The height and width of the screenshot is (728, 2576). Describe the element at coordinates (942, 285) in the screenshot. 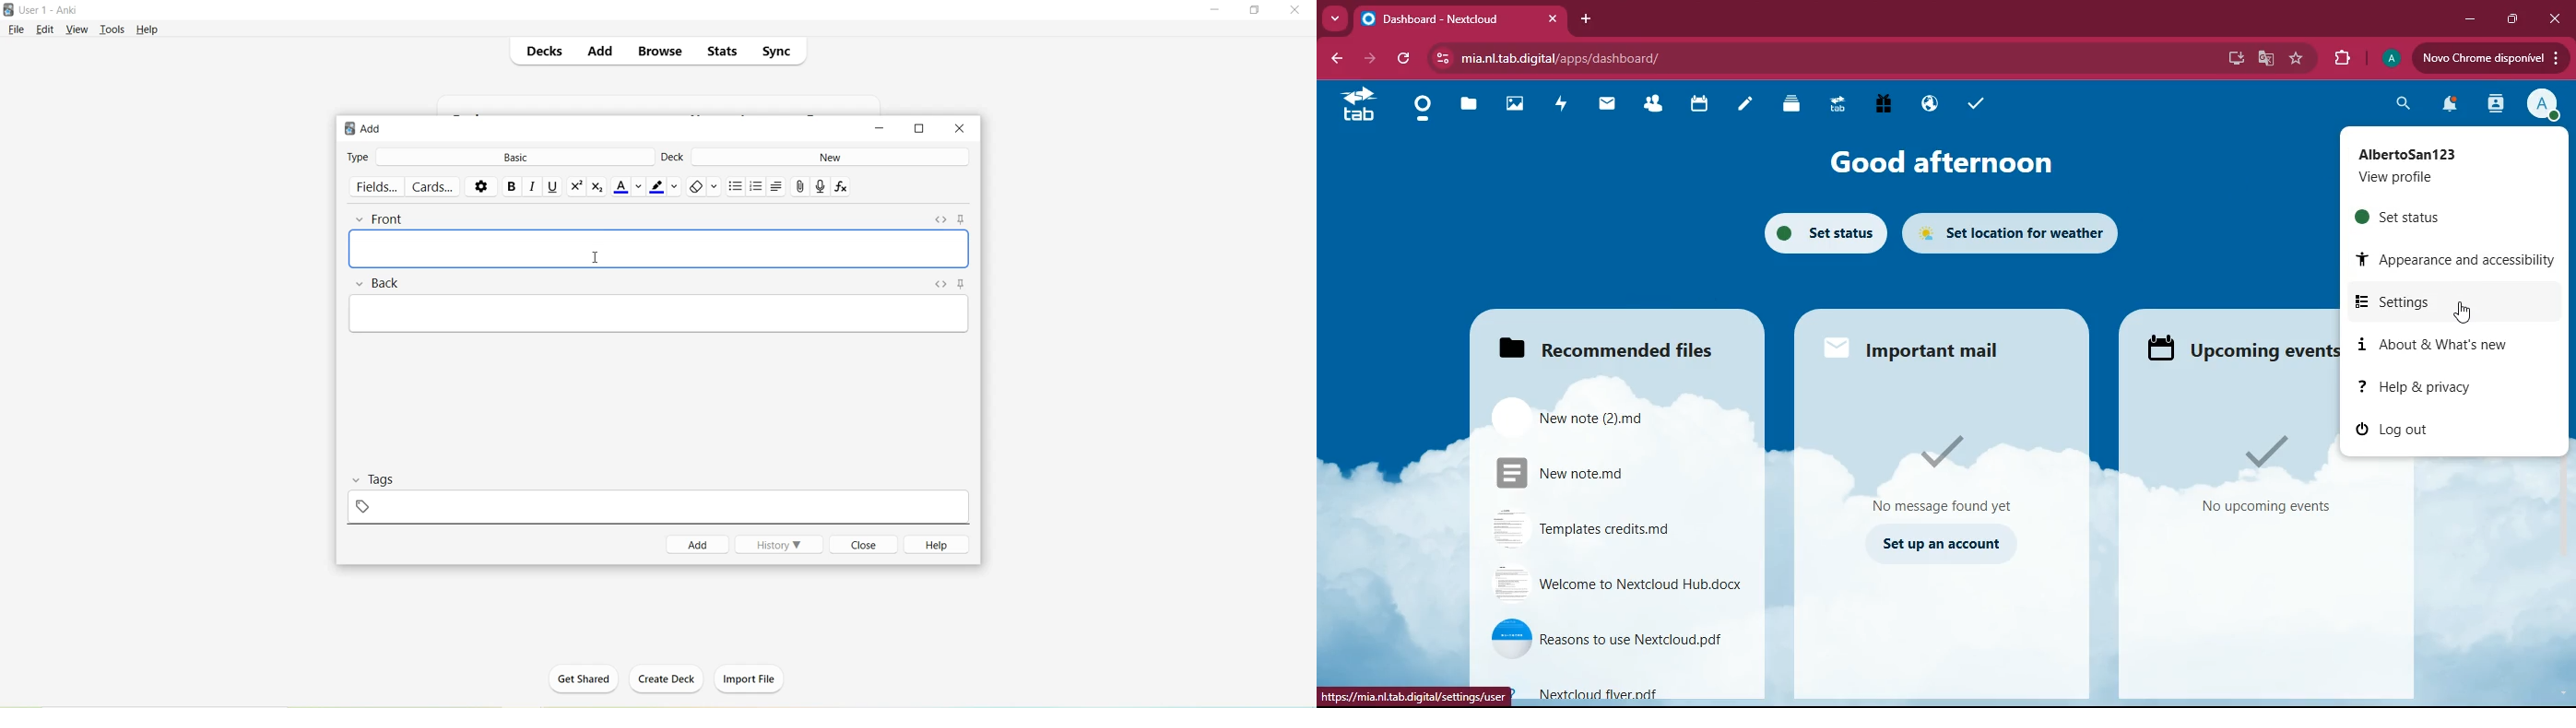

I see `Toggle HTML Editor` at that location.